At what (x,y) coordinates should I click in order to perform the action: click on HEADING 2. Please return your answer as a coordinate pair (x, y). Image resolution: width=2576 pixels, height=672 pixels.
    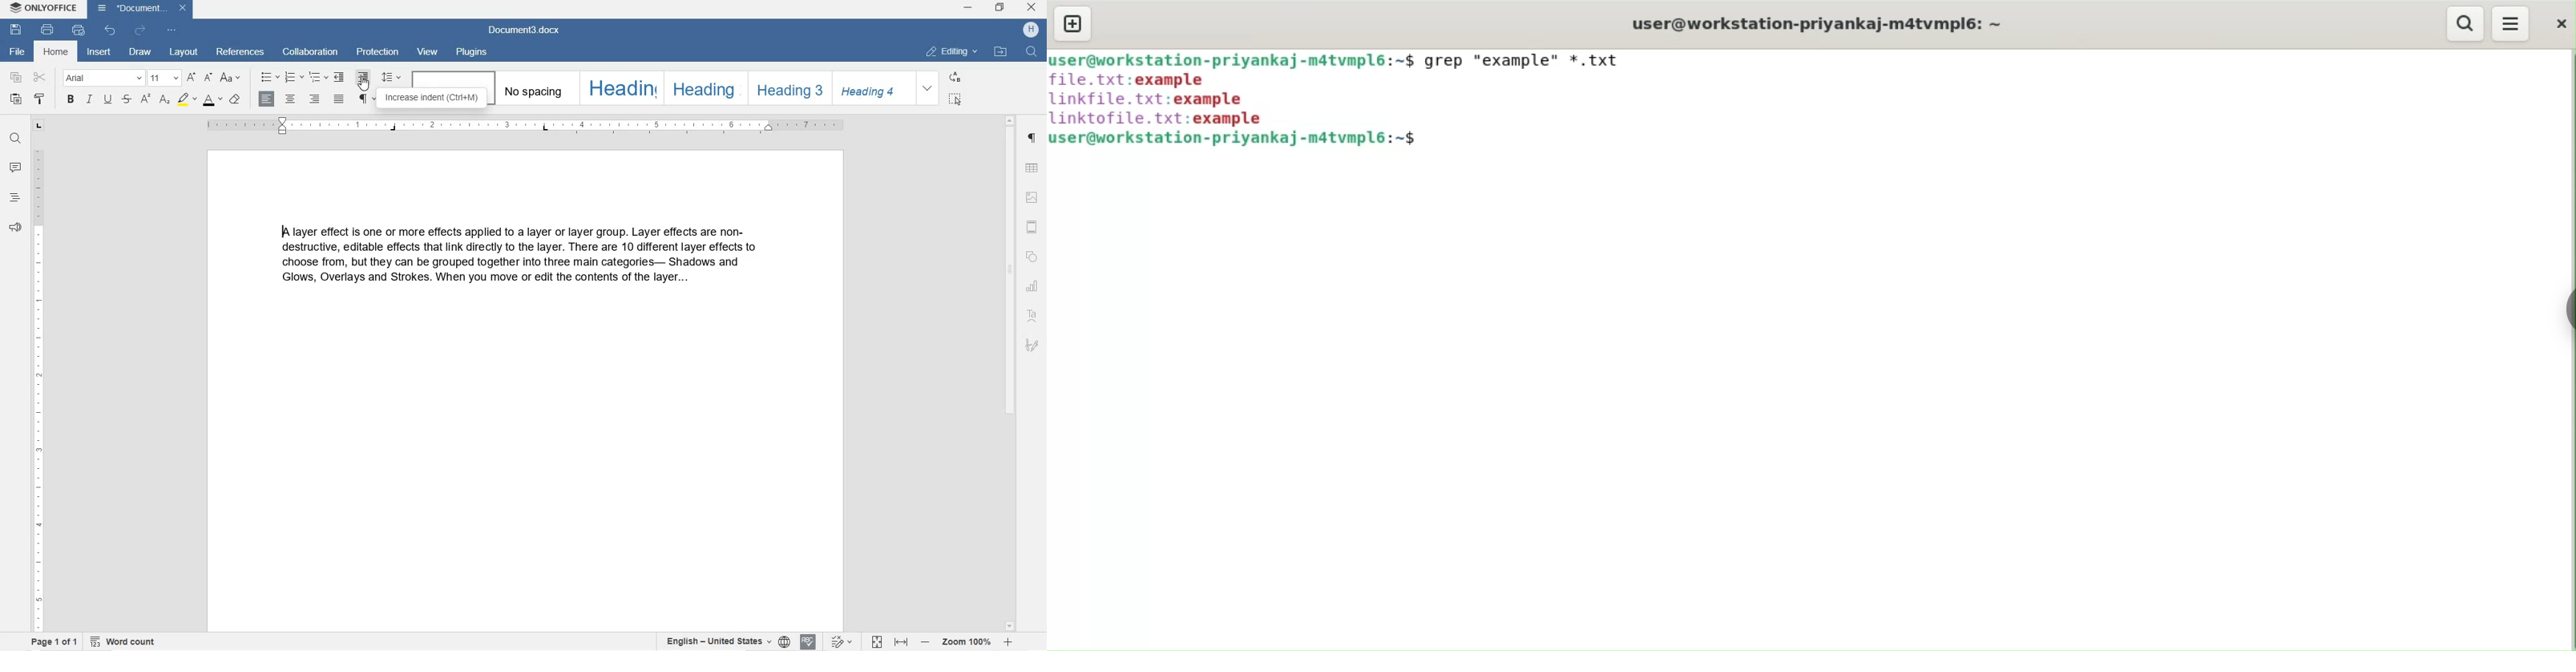
    Looking at the image, I should click on (705, 89).